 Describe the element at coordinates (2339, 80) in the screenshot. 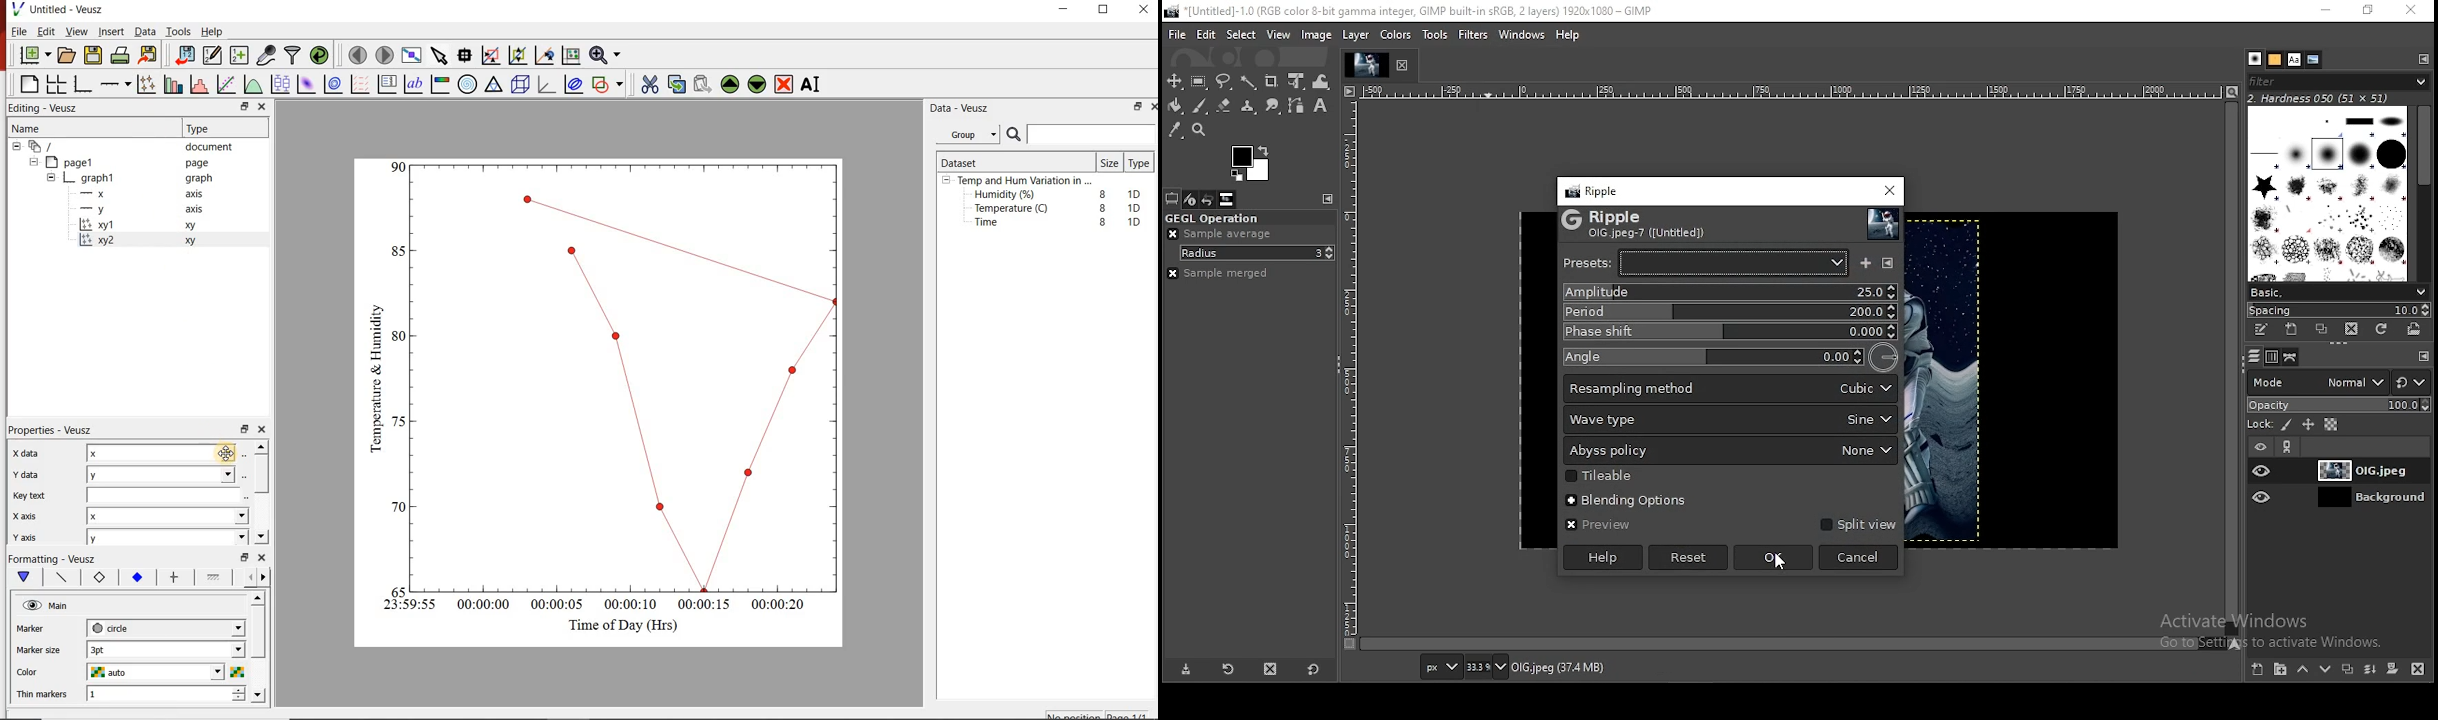

I see `search filters` at that location.